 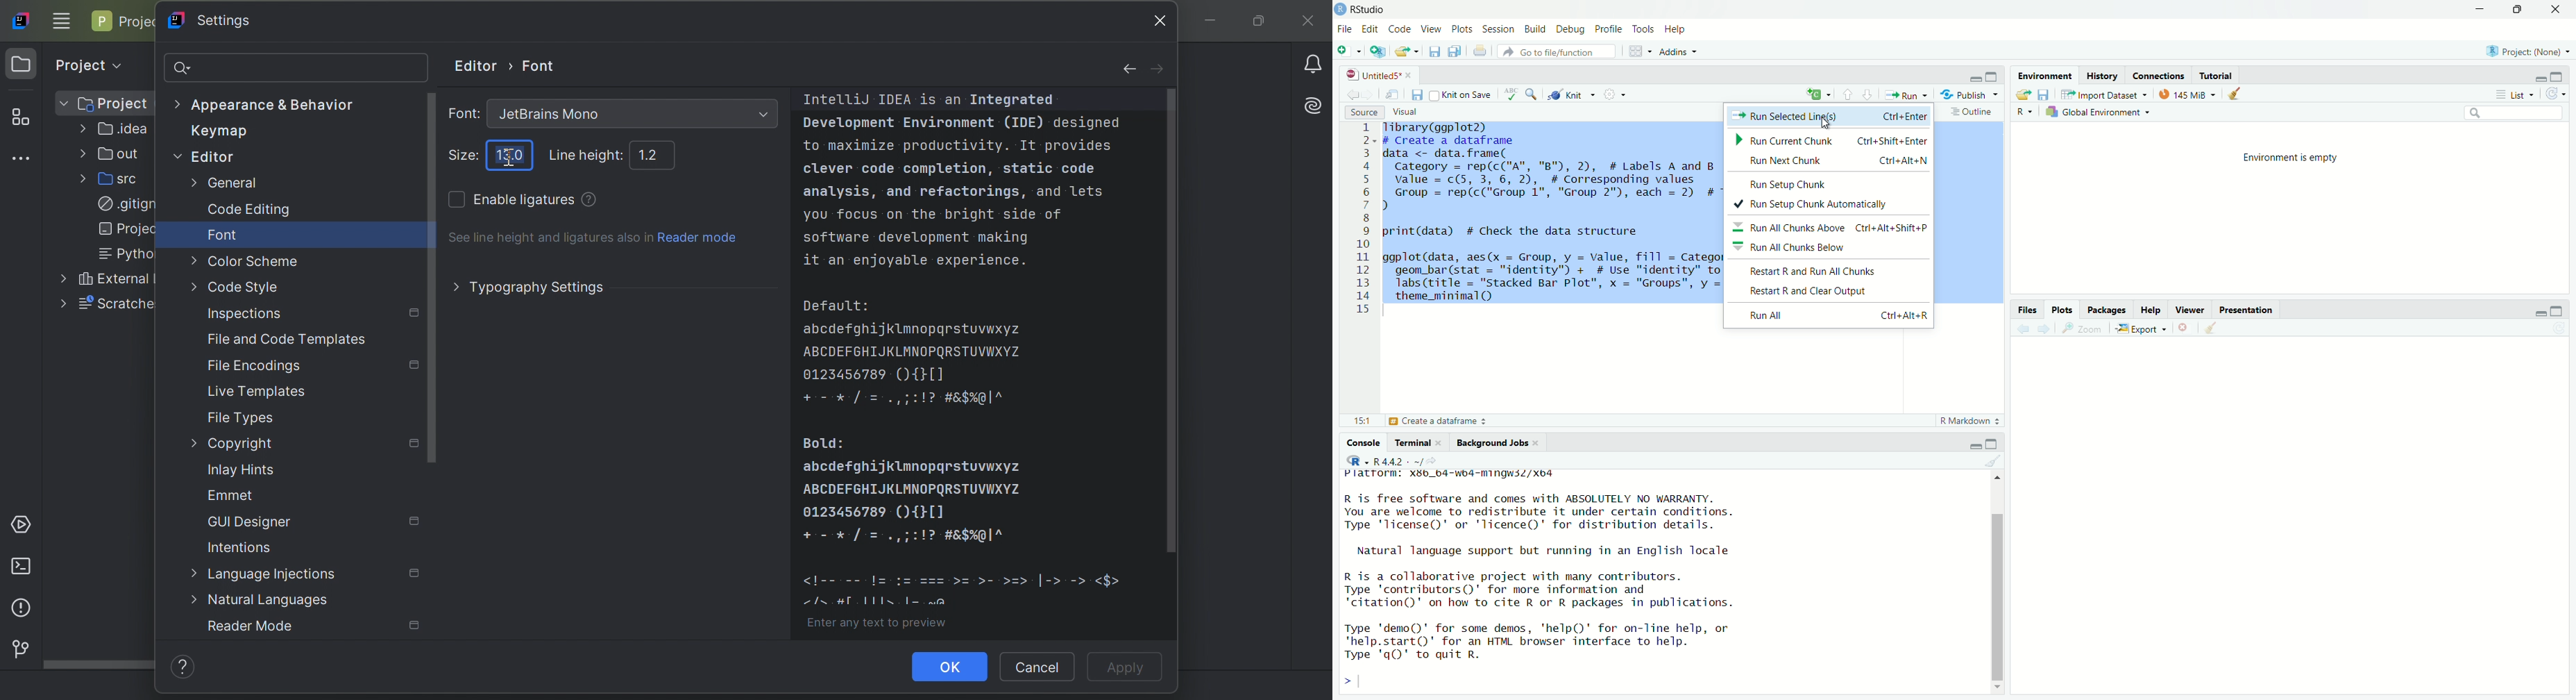 I want to click on Find/Replace, so click(x=1531, y=93).